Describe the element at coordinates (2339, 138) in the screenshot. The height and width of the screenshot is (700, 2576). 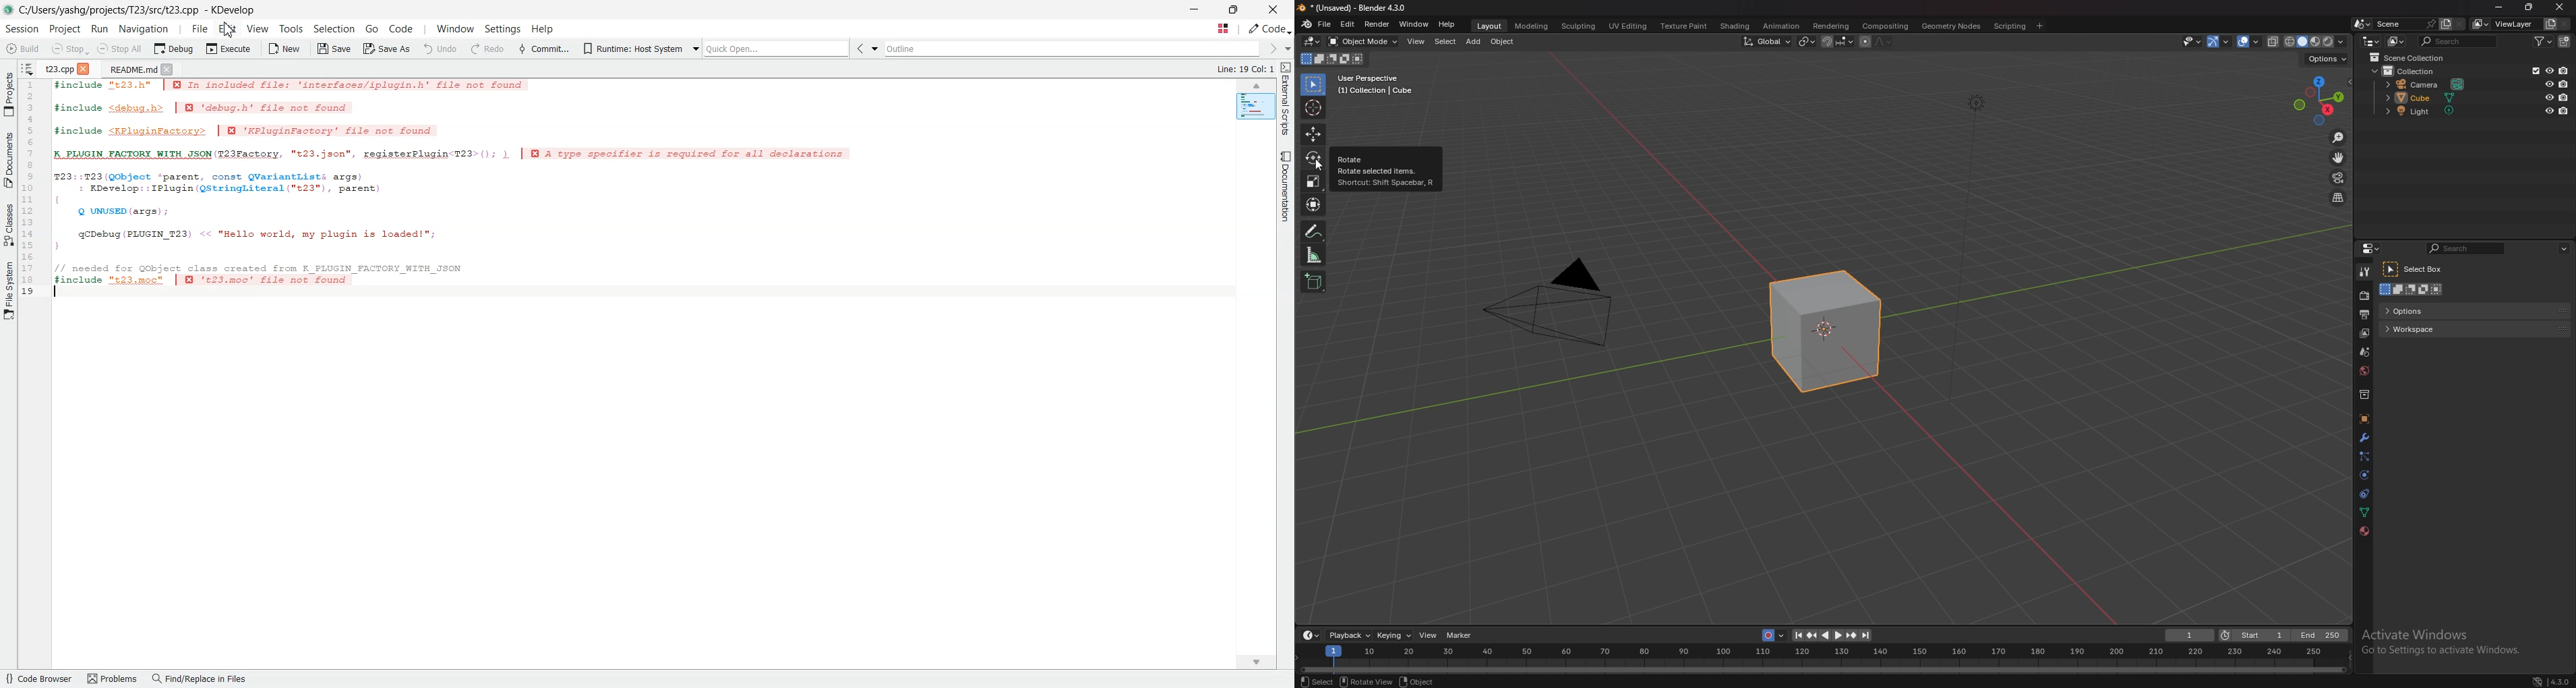
I see `zoom` at that location.